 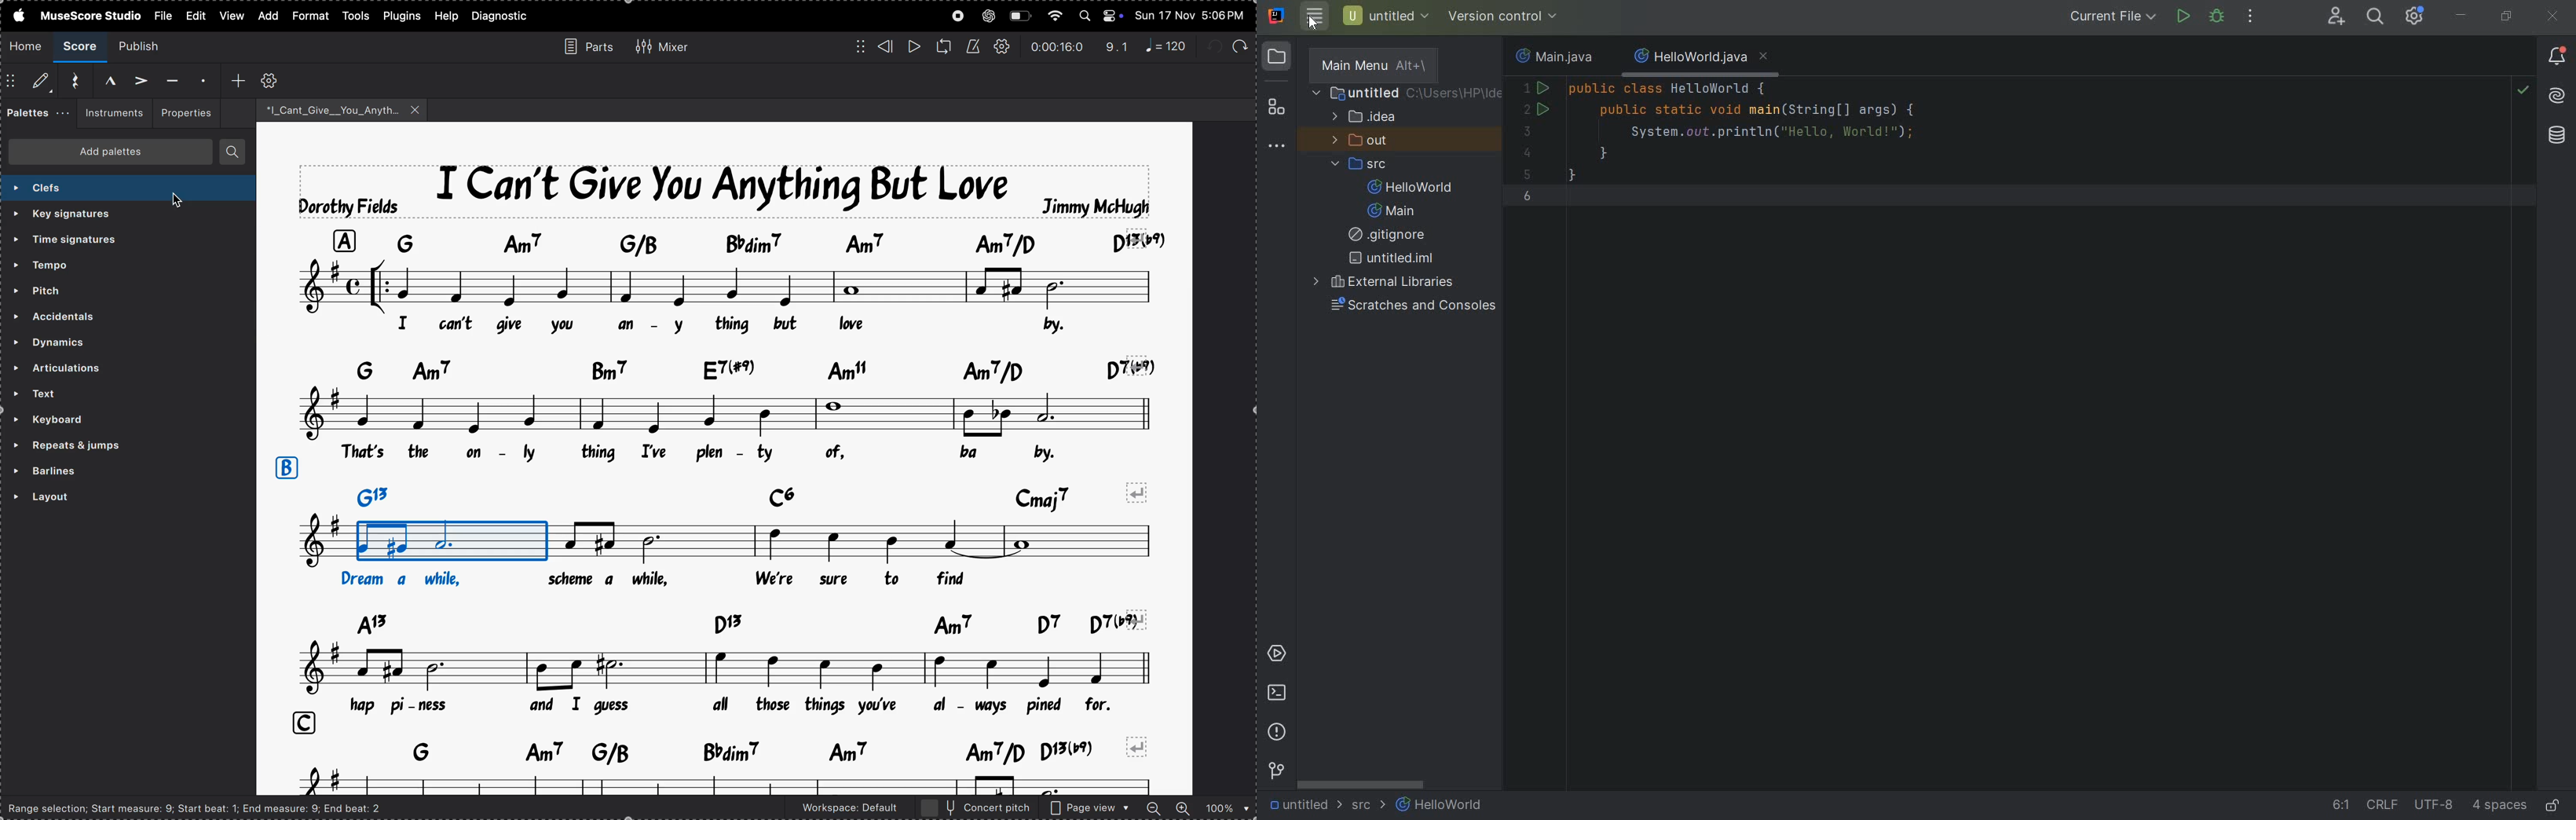 What do you see at coordinates (744, 705) in the screenshot?
I see `lyrics` at bounding box center [744, 705].